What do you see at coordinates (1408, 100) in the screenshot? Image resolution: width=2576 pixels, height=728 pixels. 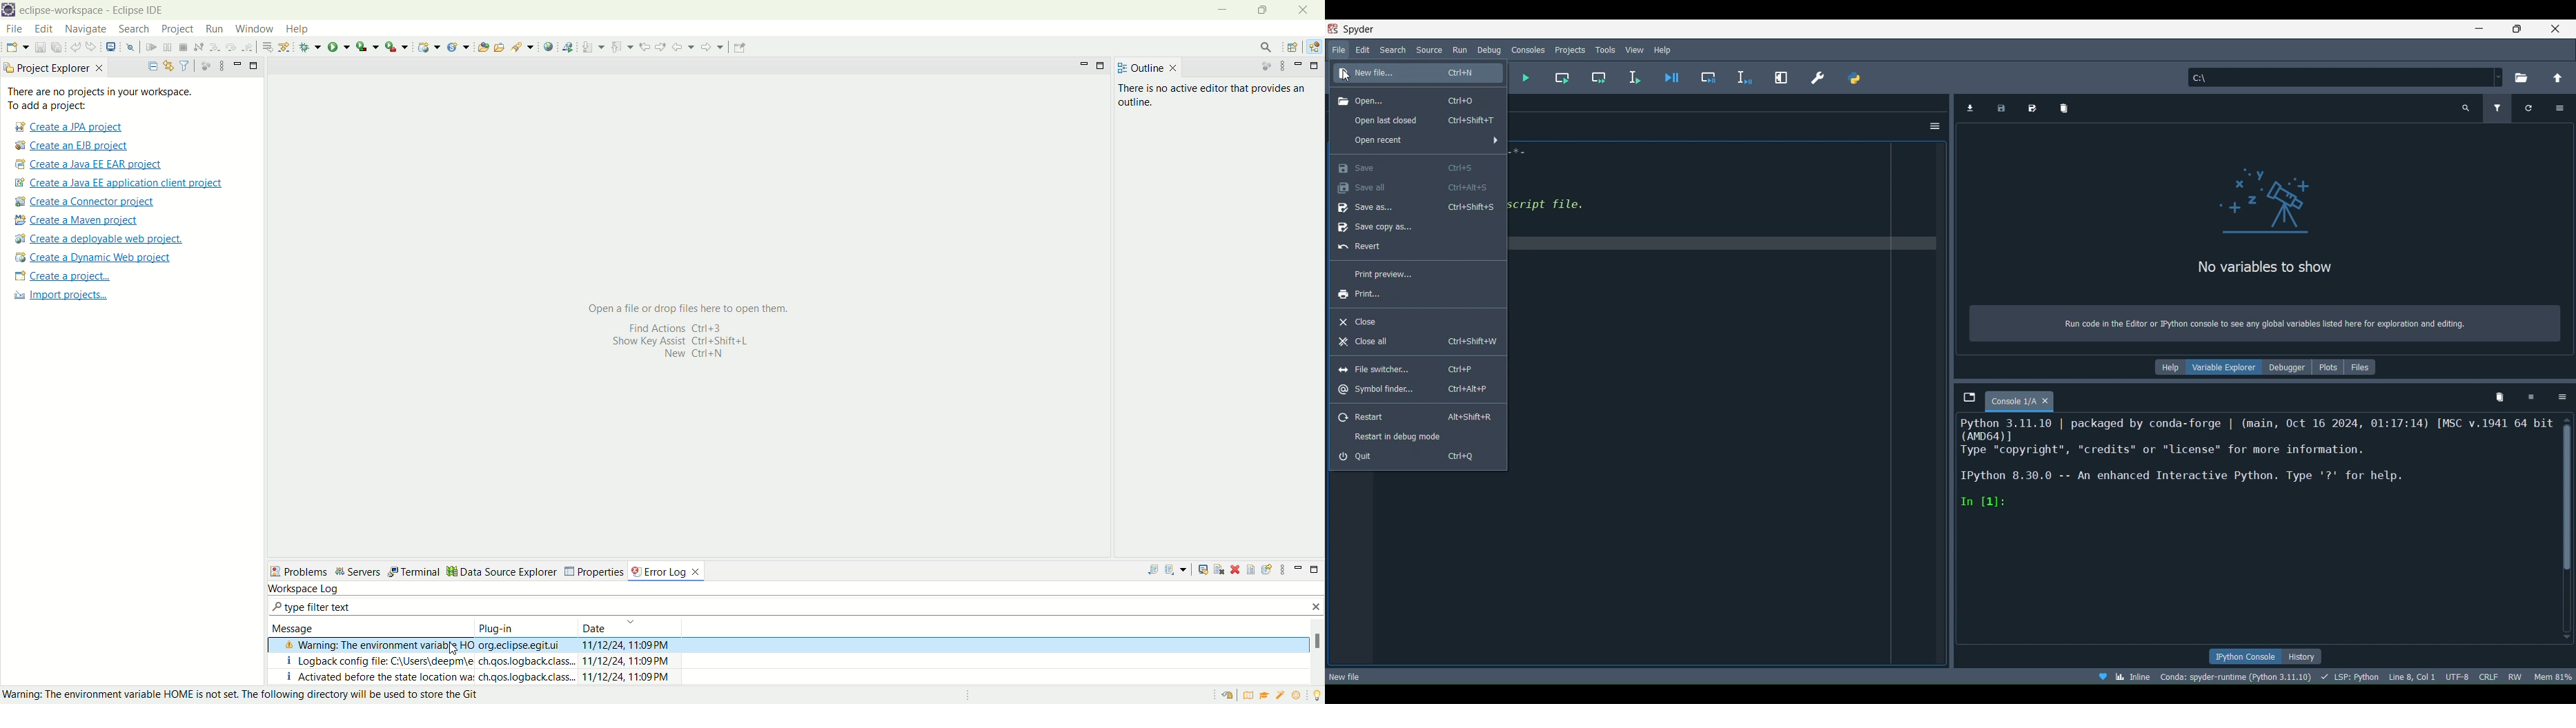 I see `Open` at bounding box center [1408, 100].